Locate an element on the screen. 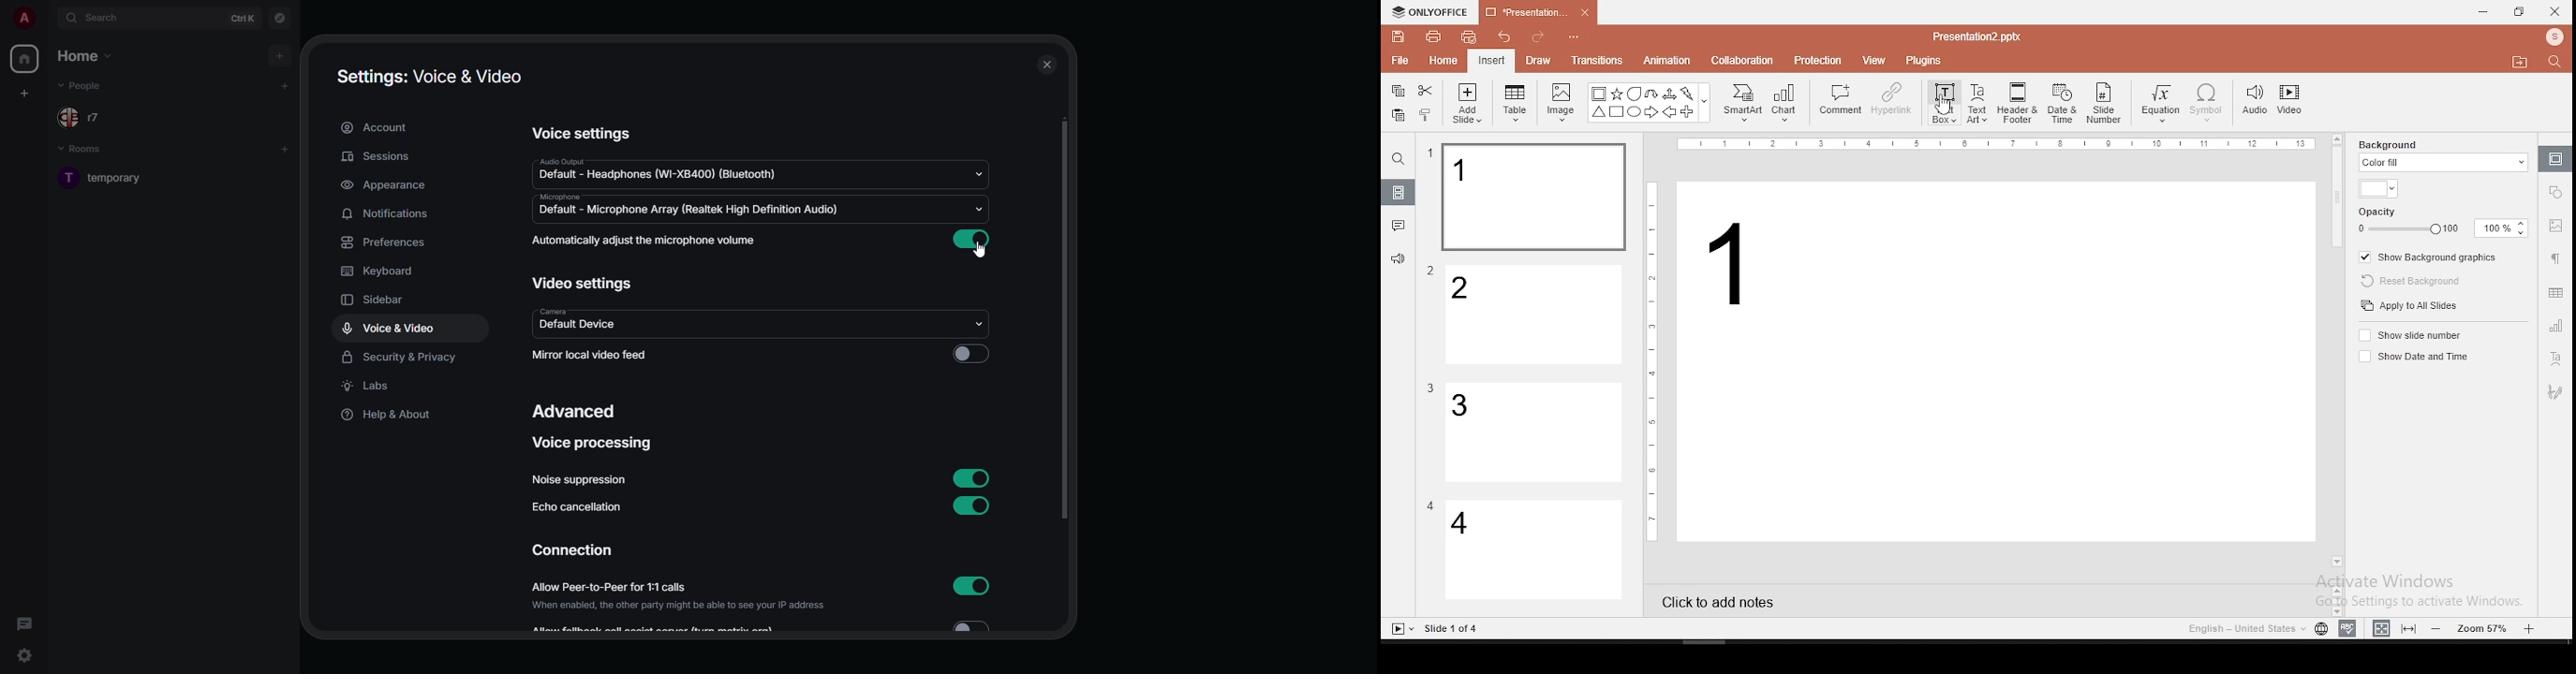  echo cancellation is located at coordinates (578, 508).